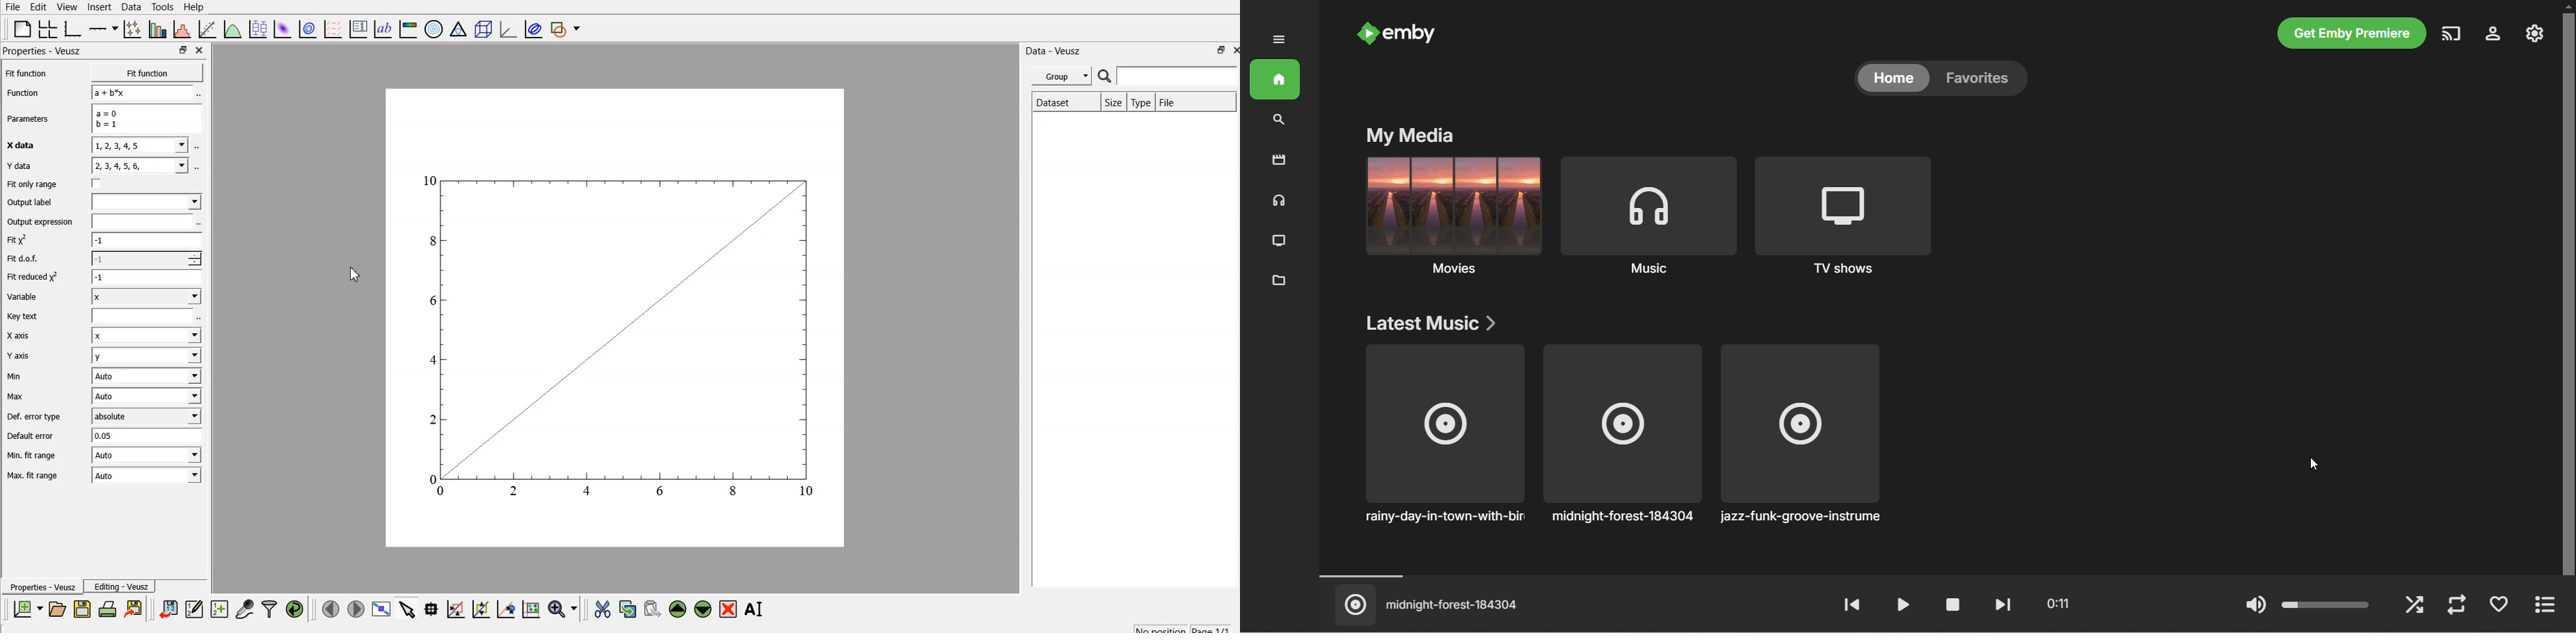 The width and height of the screenshot is (2576, 644). Describe the element at coordinates (148, 355) in the screenshot. I see `y` at that location.